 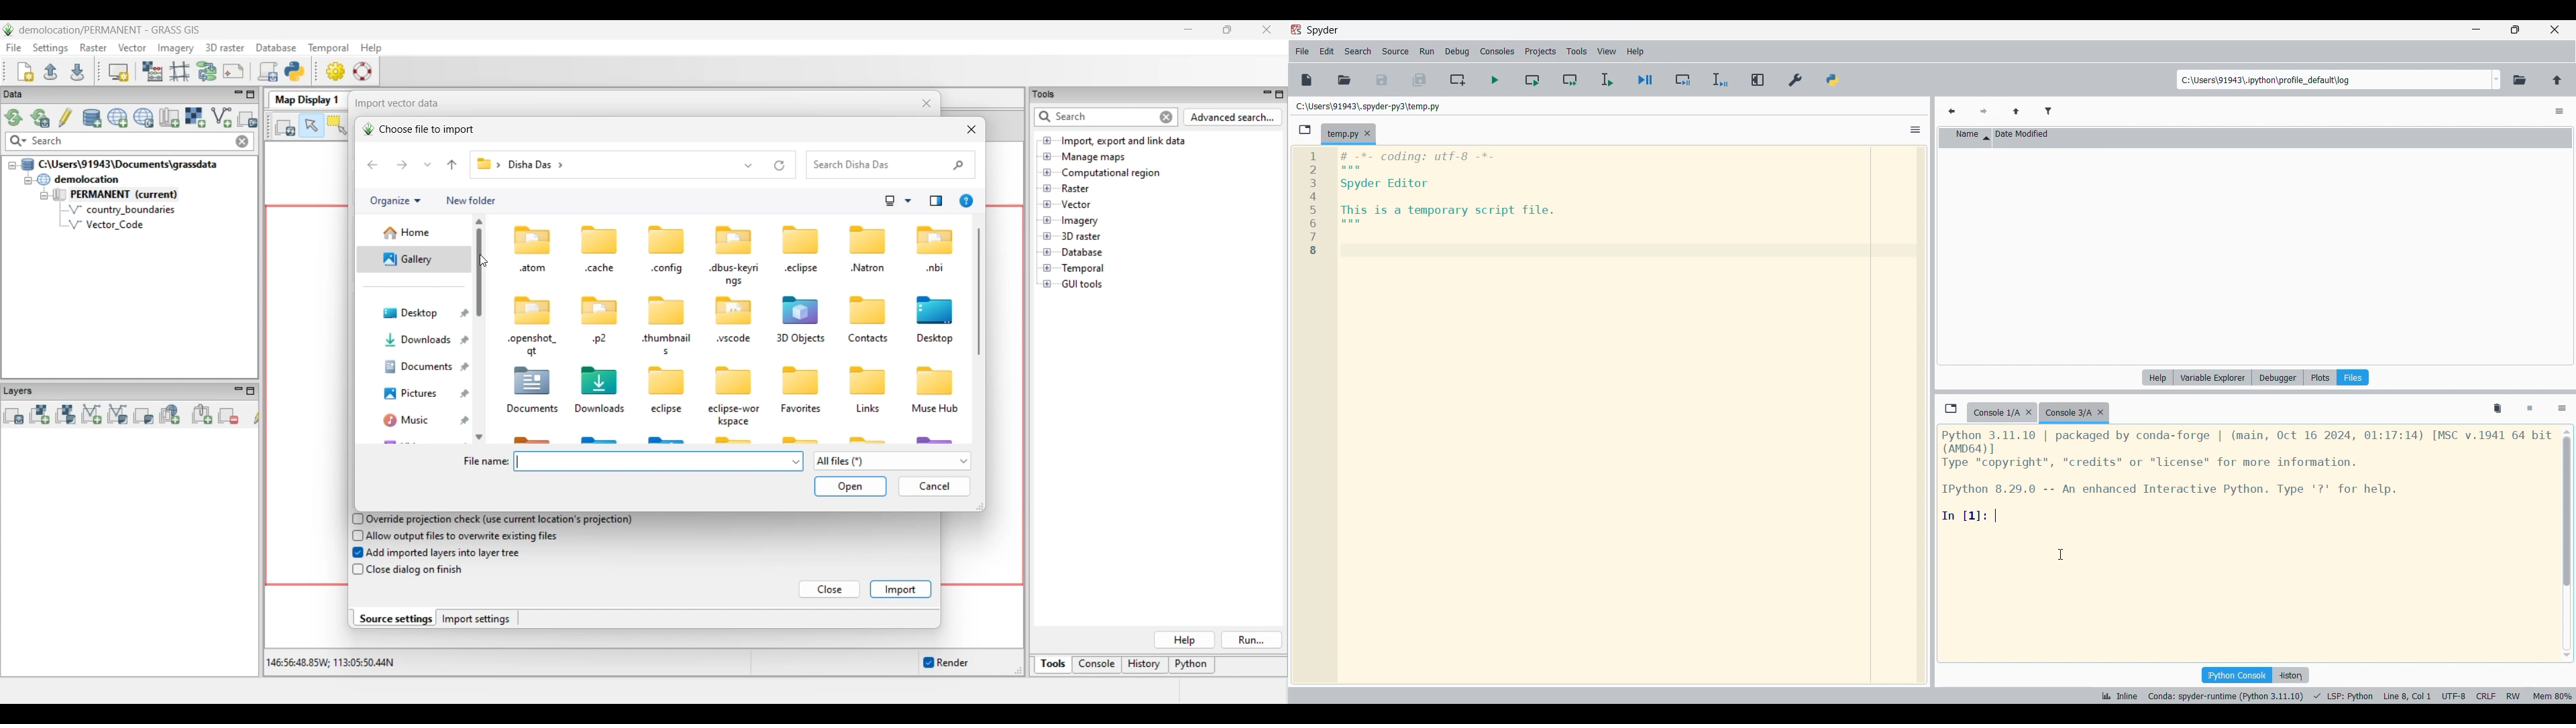 I want to click on Options, so click(x=1916, y=129).